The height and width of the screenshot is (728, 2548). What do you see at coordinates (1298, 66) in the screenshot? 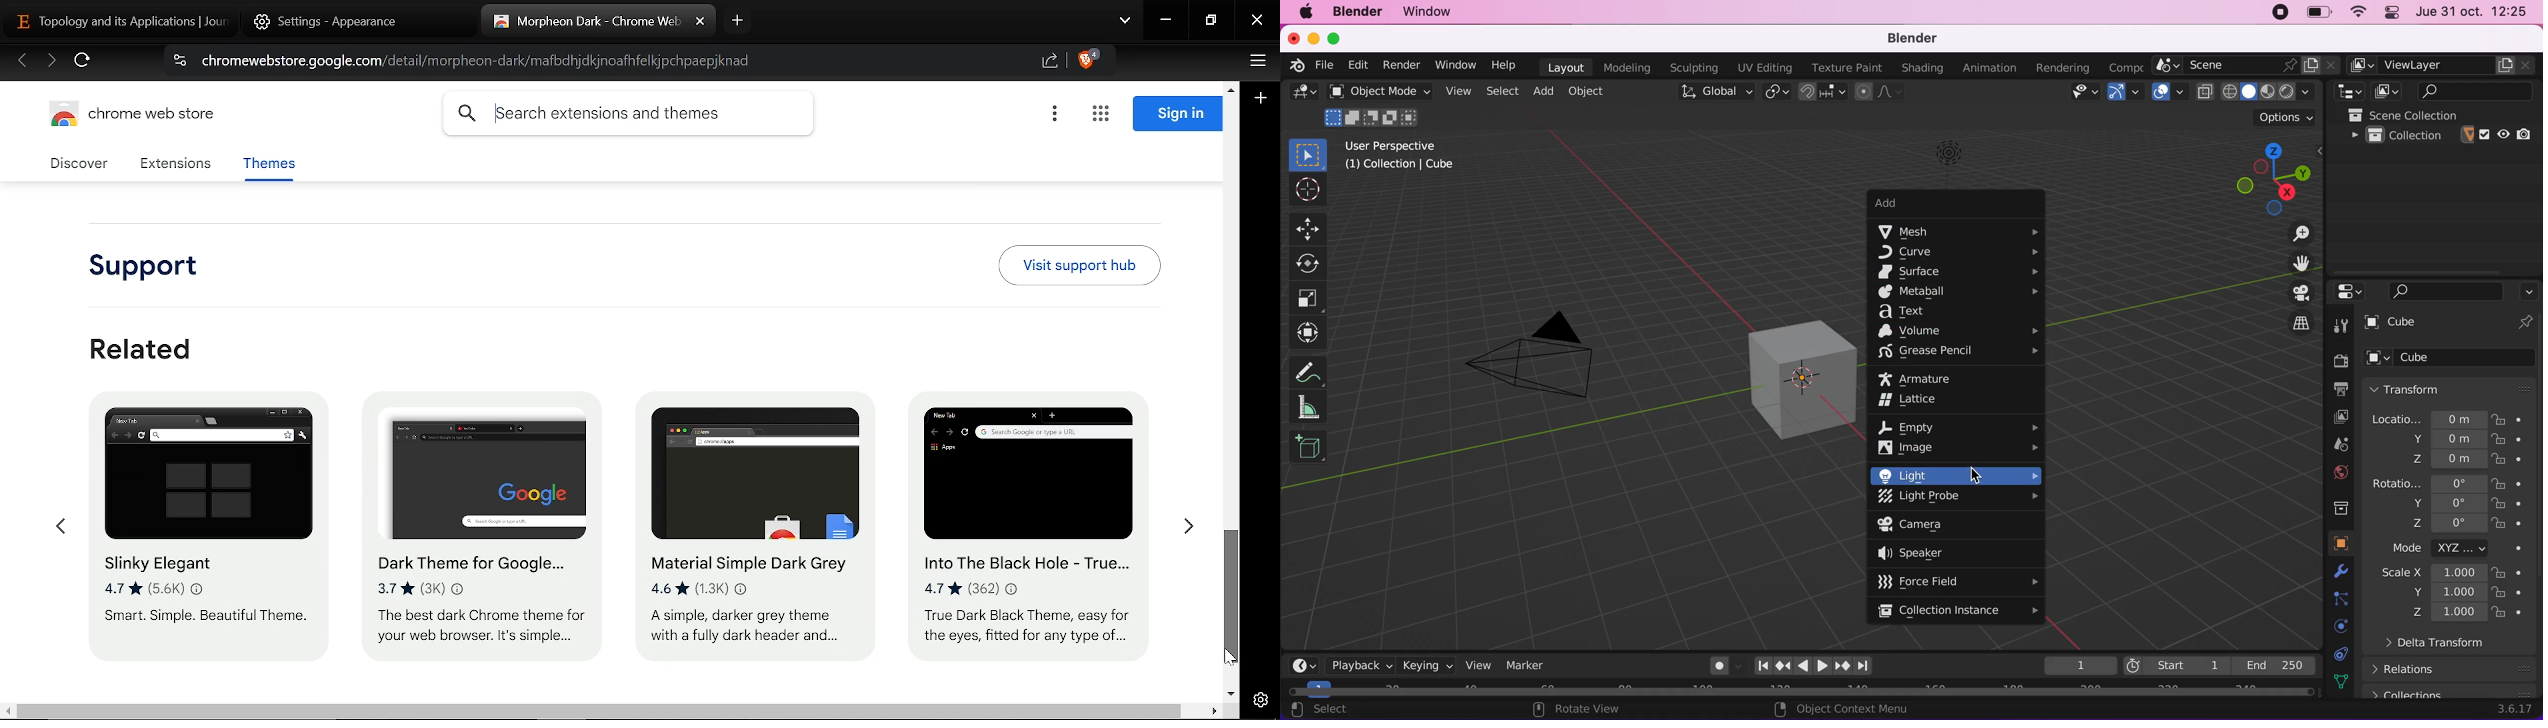
I see `blender logo` at bounding box center [1298, 66].